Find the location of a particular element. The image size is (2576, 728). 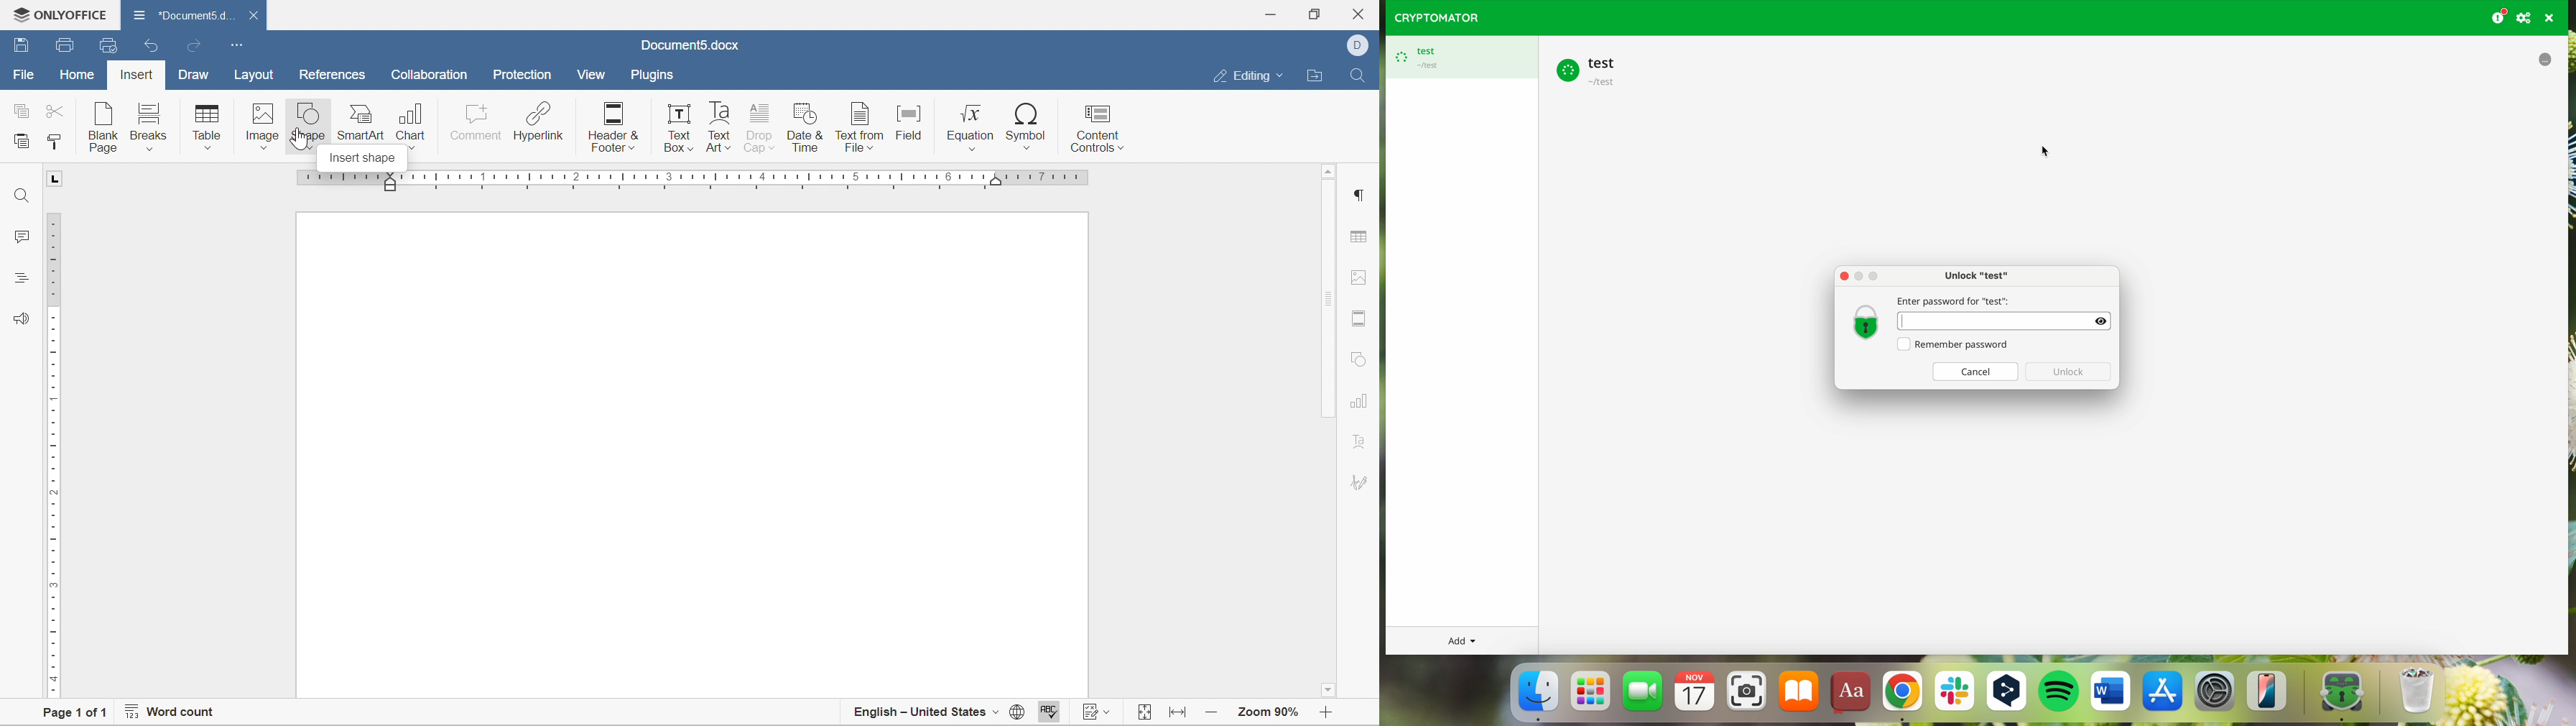

blank page is located at coordinates (104, 127).